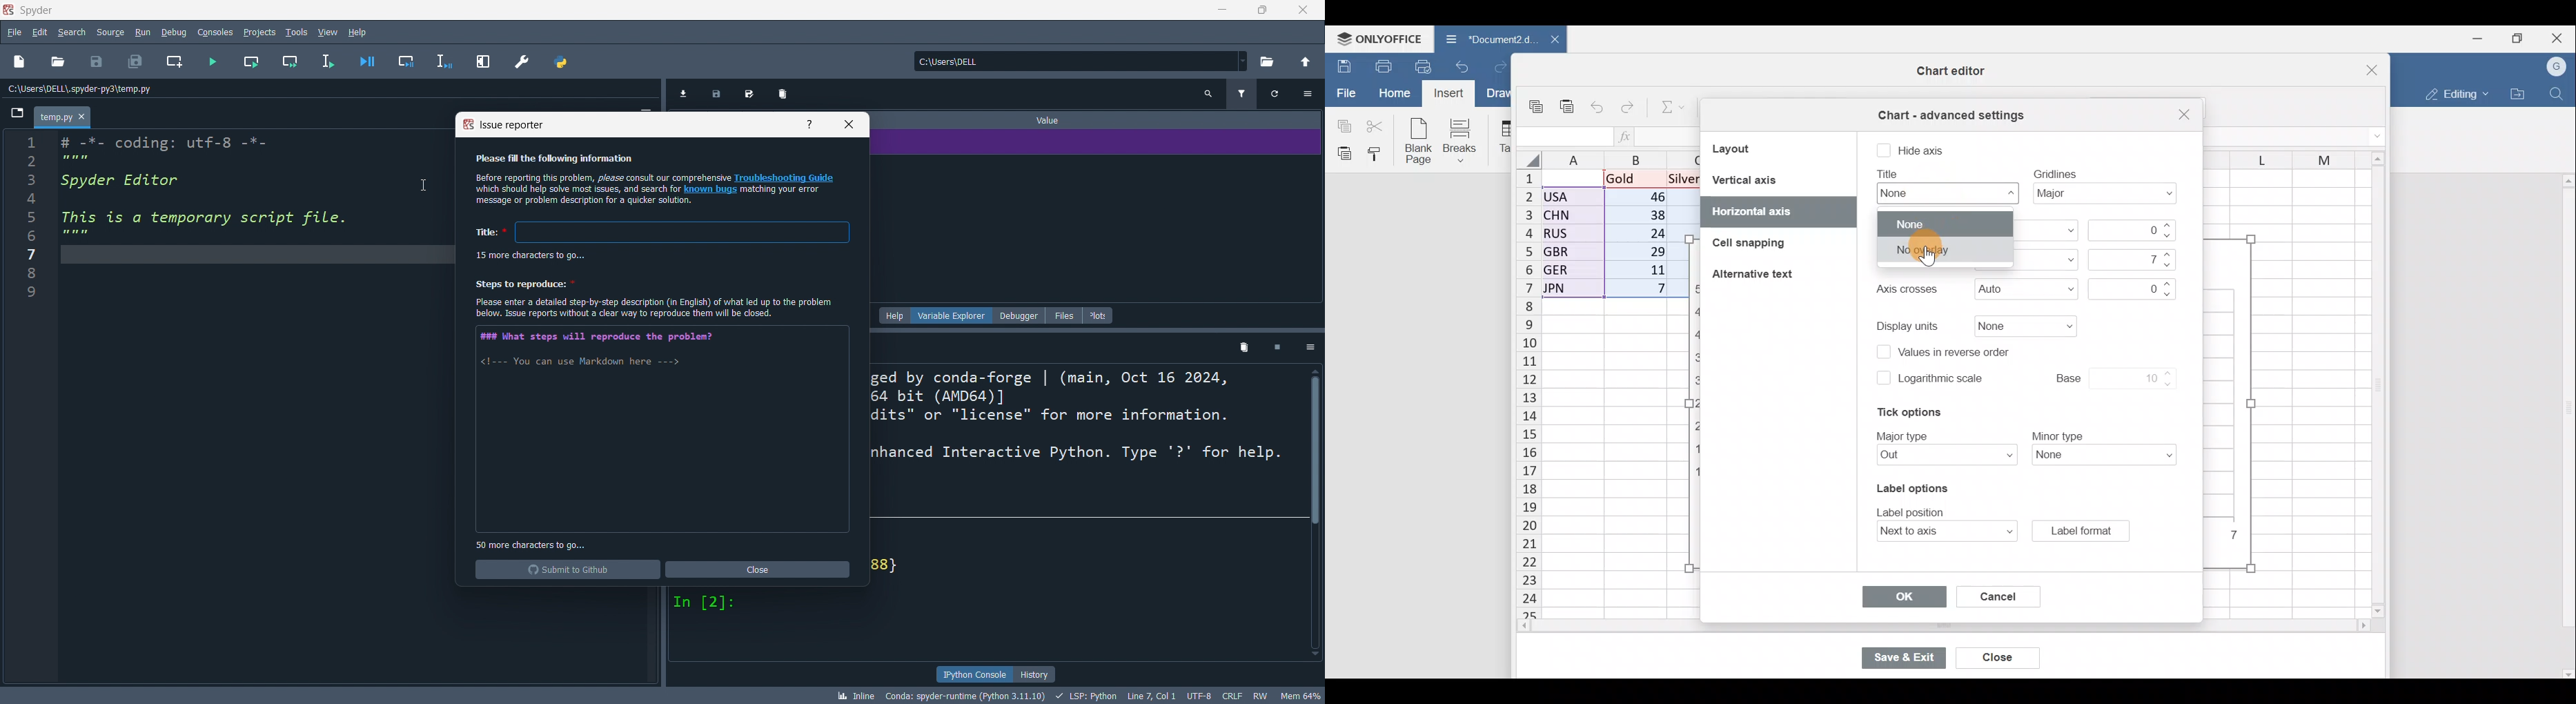 This screenshot has height=728, width=2576. I want to click on Maximum value, so click(2129, 259).